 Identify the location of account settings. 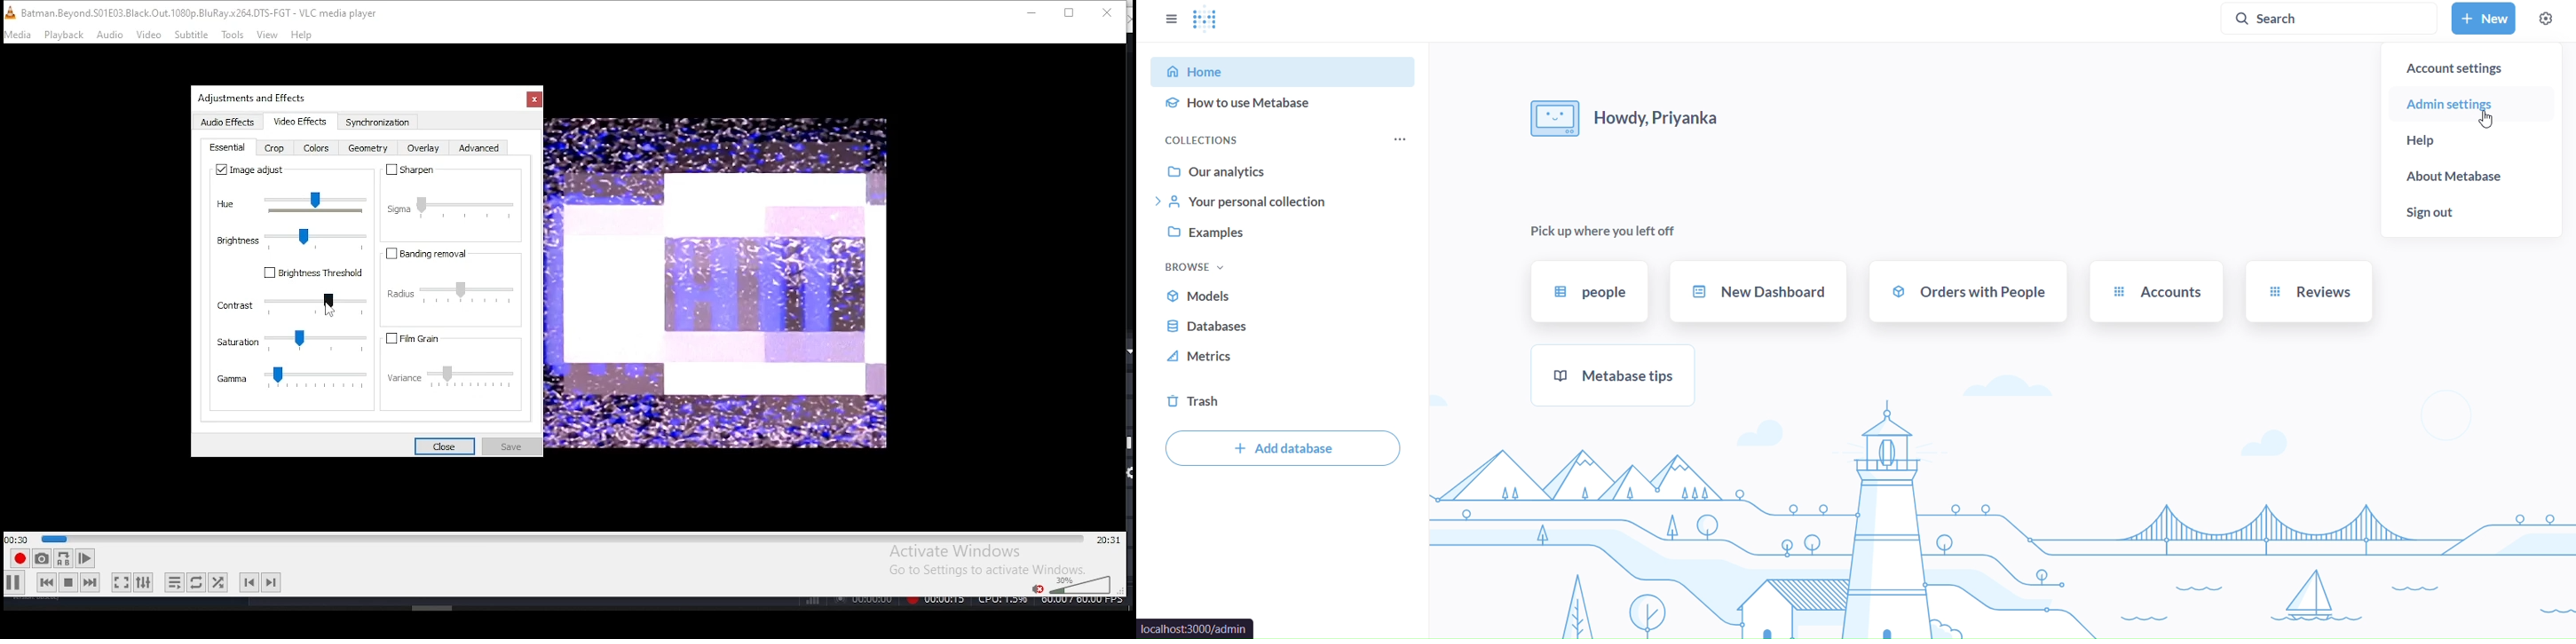
(2474, 66).